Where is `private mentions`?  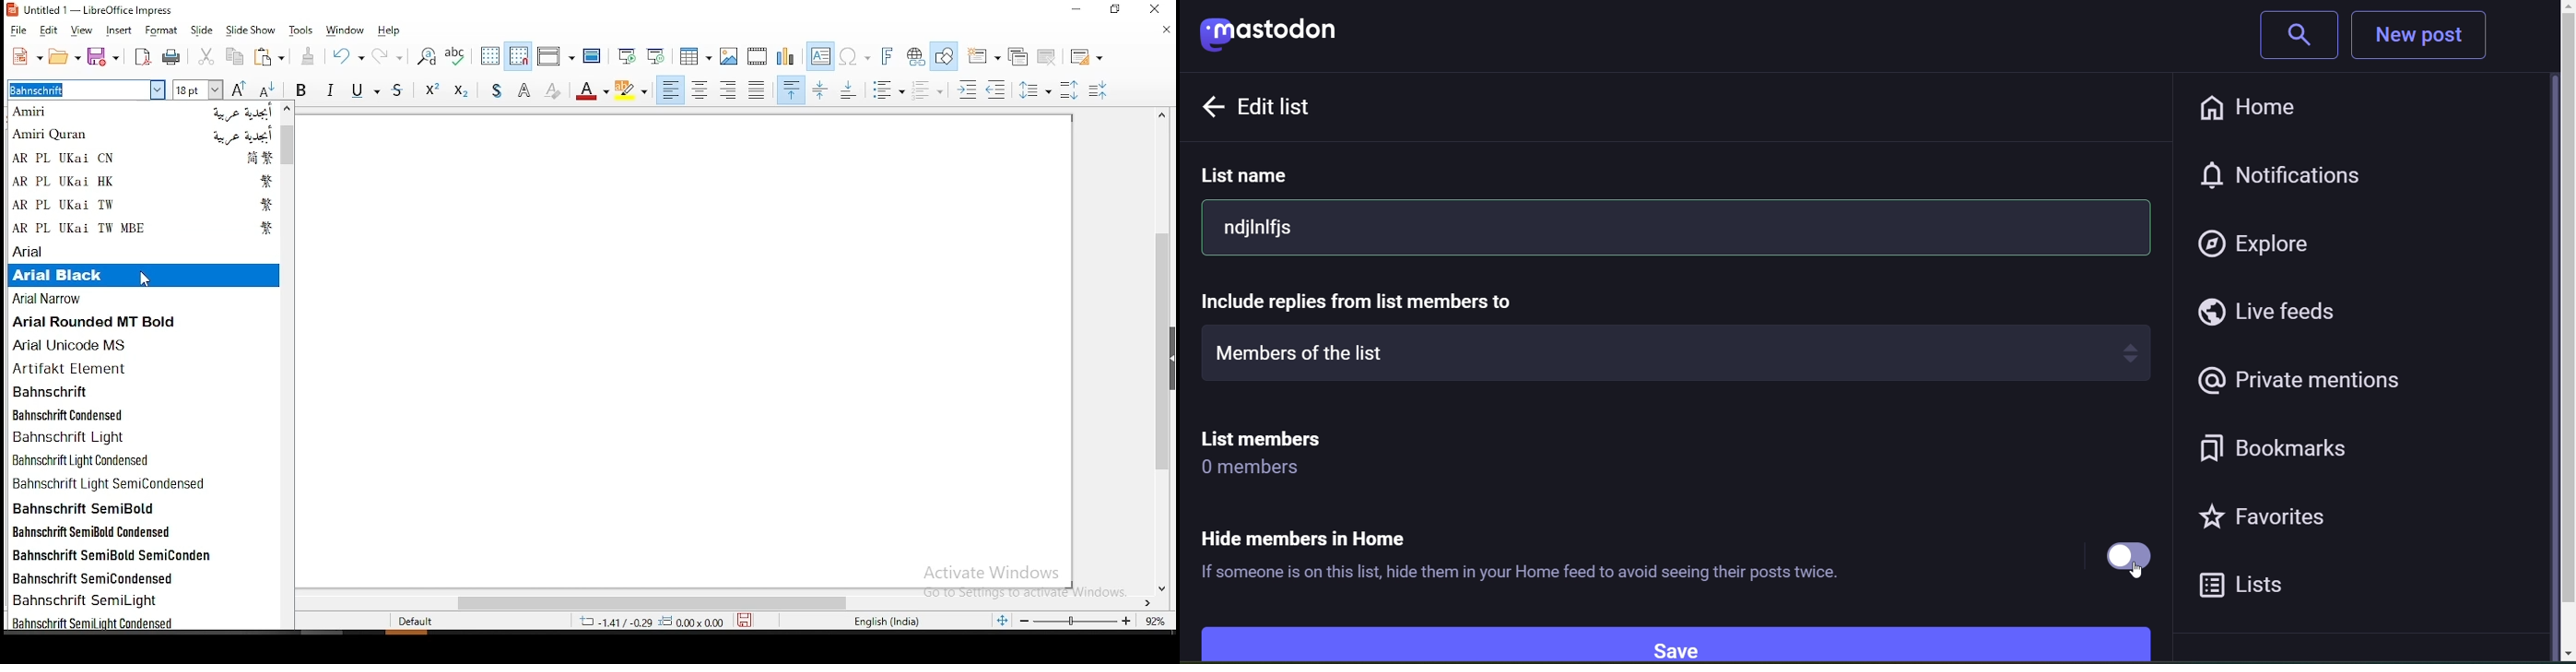
private mentions is located at coordinates (2302, 382).